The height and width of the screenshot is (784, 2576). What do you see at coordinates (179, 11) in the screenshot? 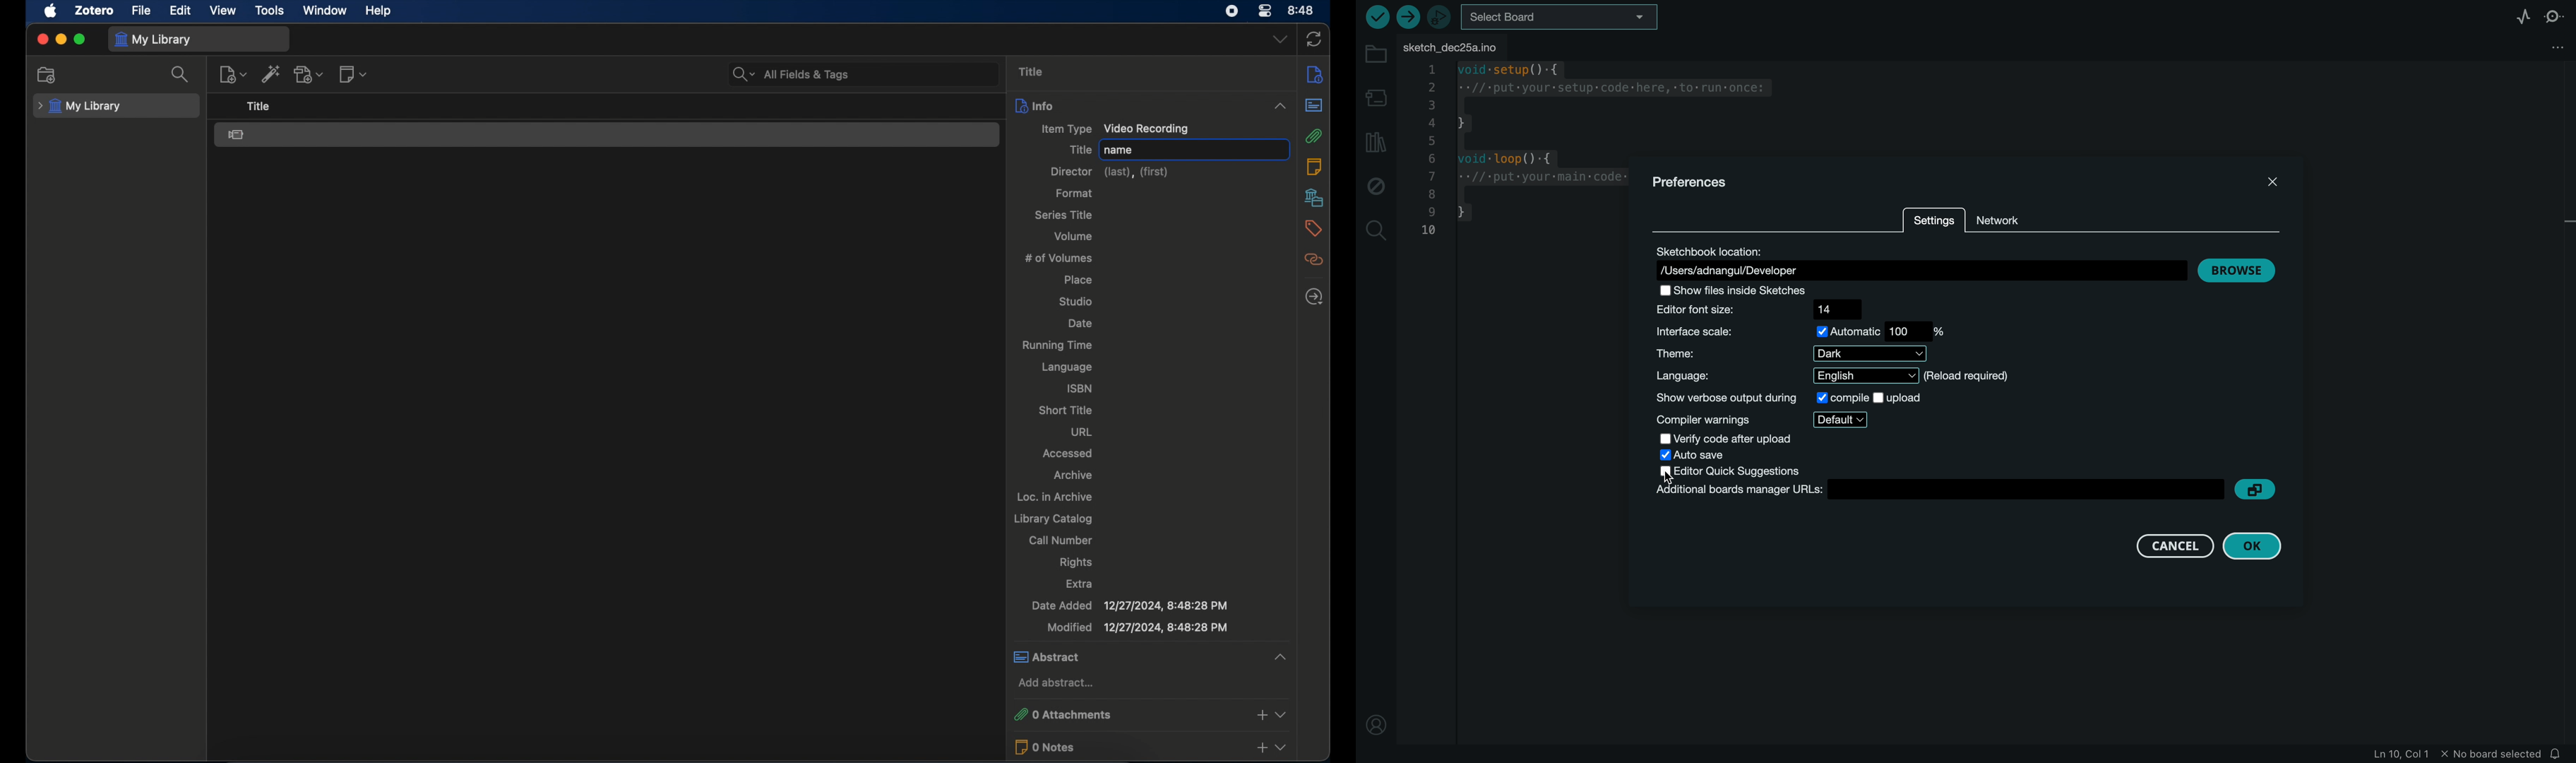
I see `edit` at bounding box center [179, 11].